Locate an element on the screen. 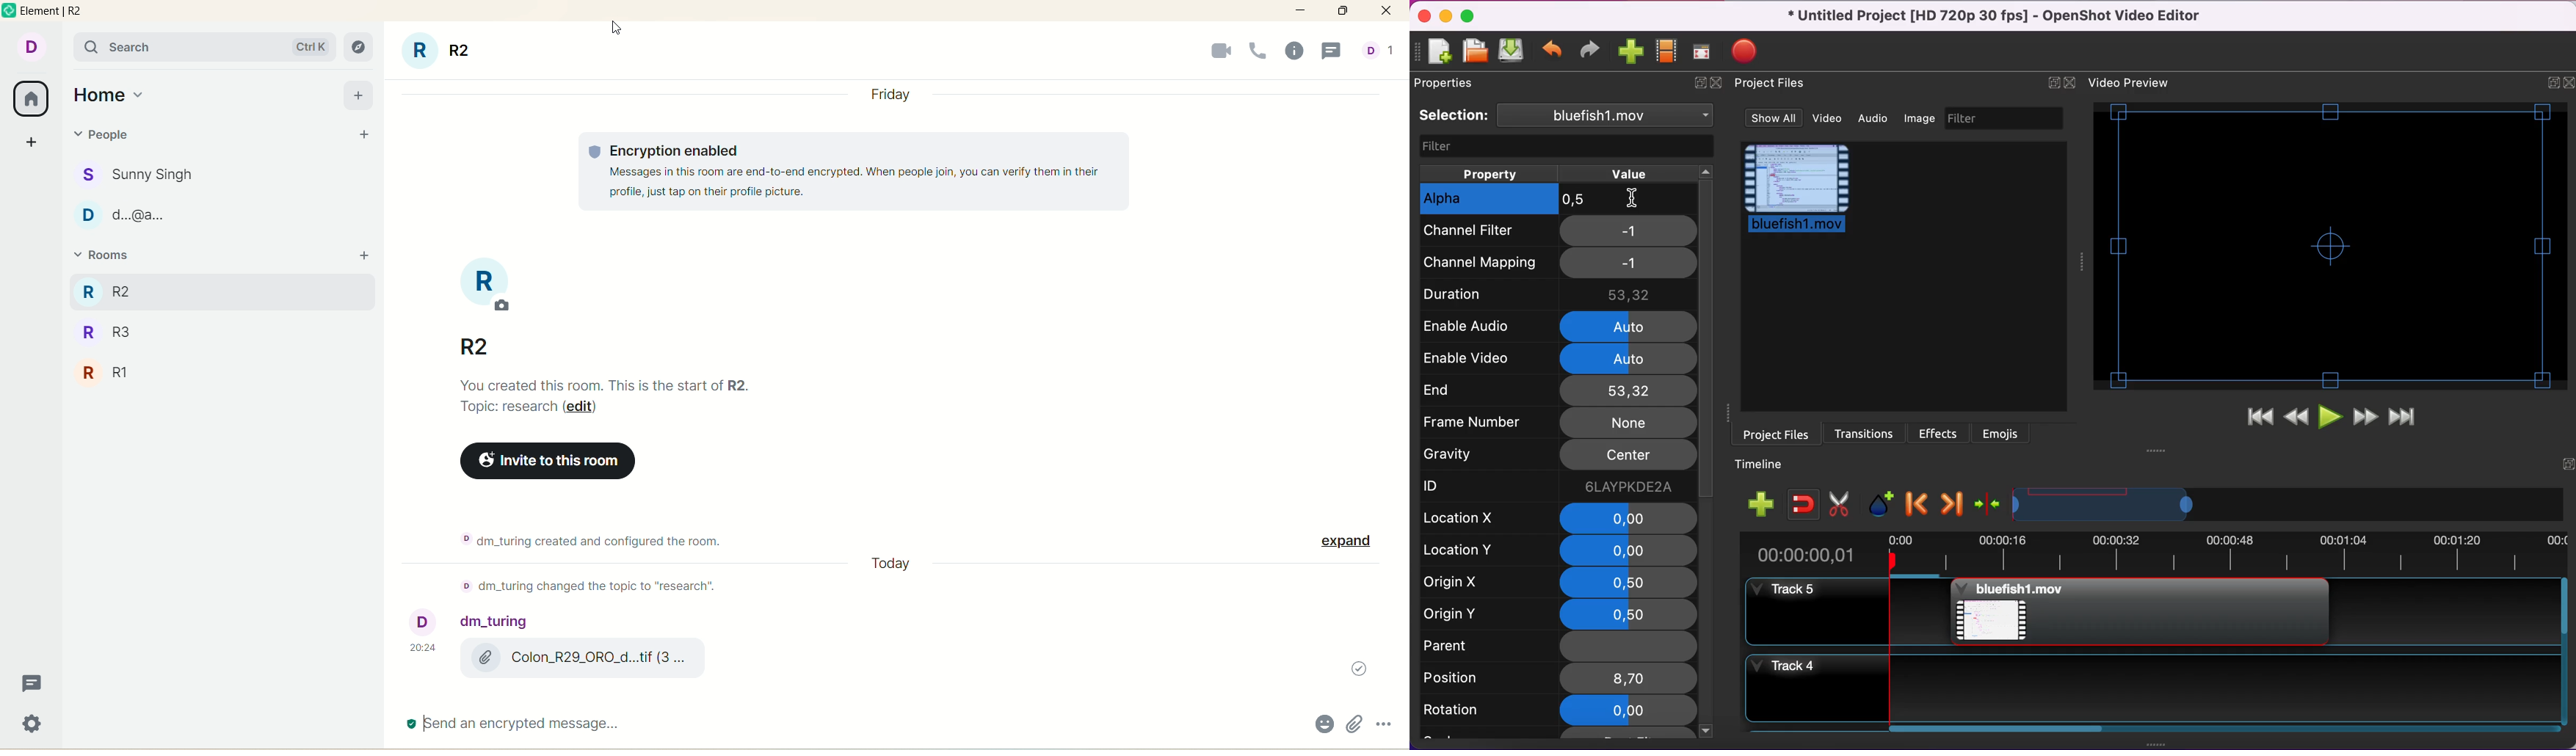 This screenshot has height=756, width=2576.  is located at coordinates (580, 539).